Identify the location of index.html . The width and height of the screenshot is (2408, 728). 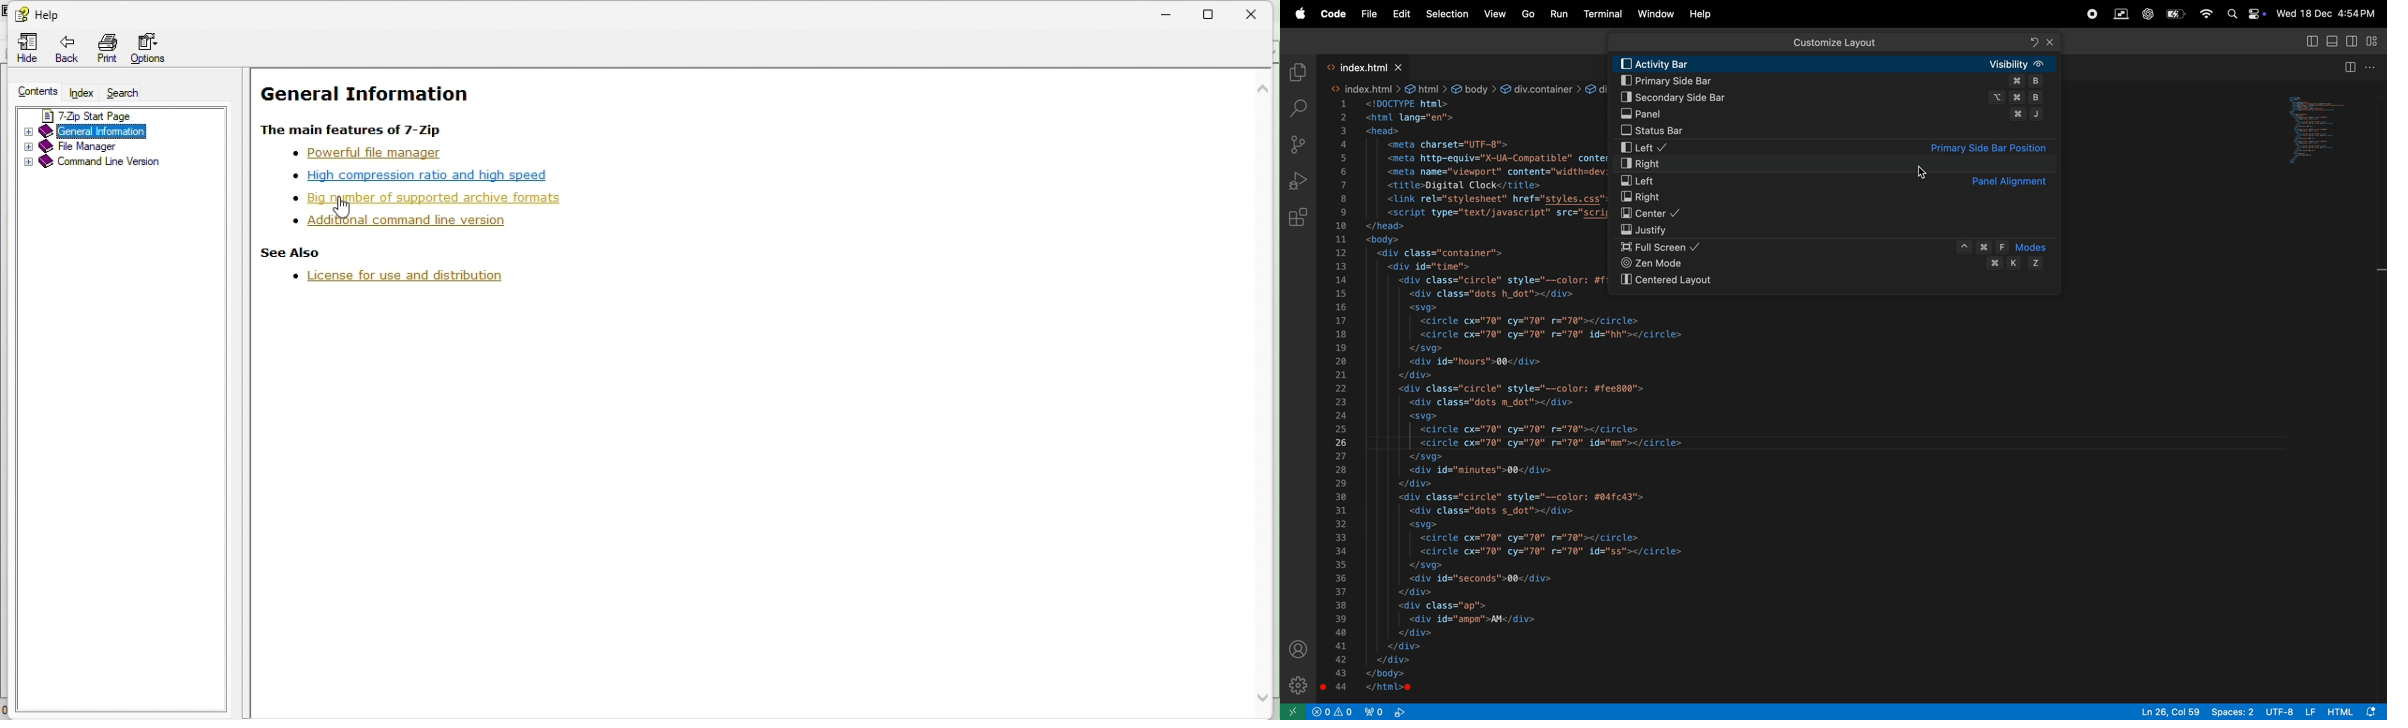
(1371, 67).